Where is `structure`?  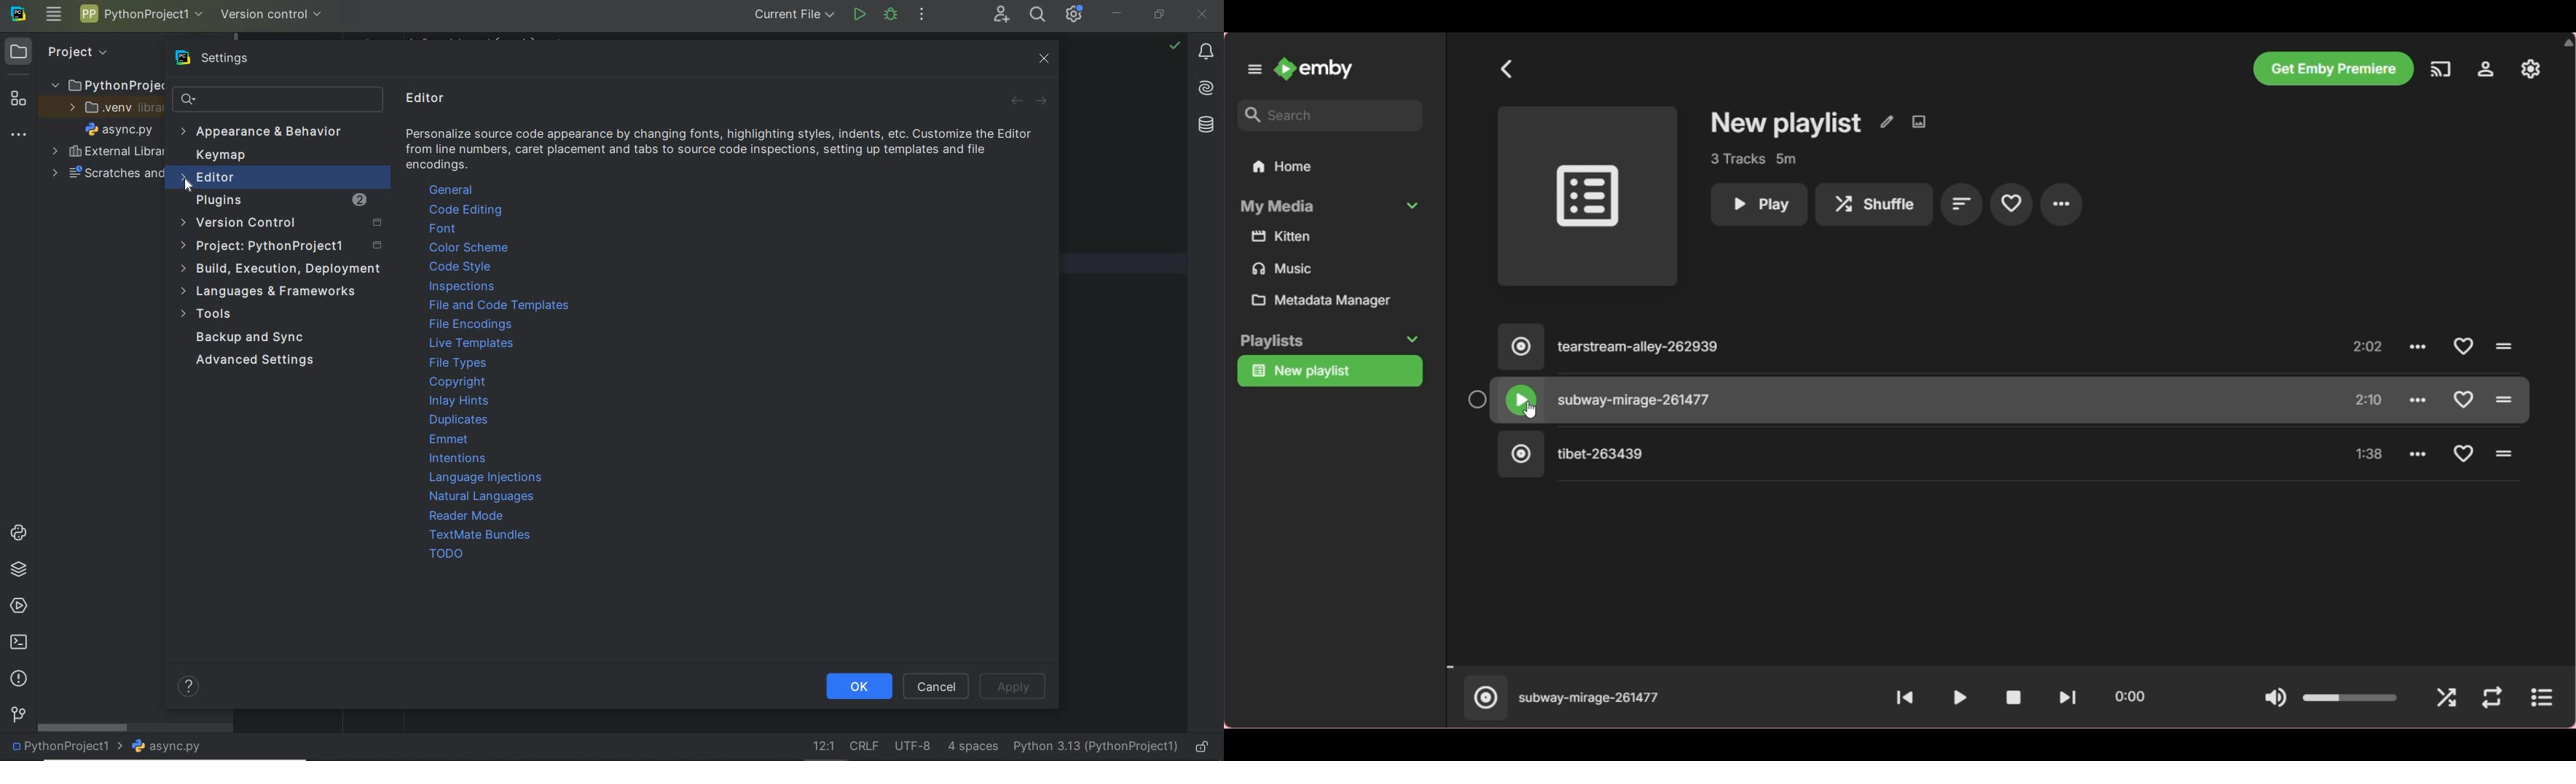
structure is located at coordinates (17, 101).